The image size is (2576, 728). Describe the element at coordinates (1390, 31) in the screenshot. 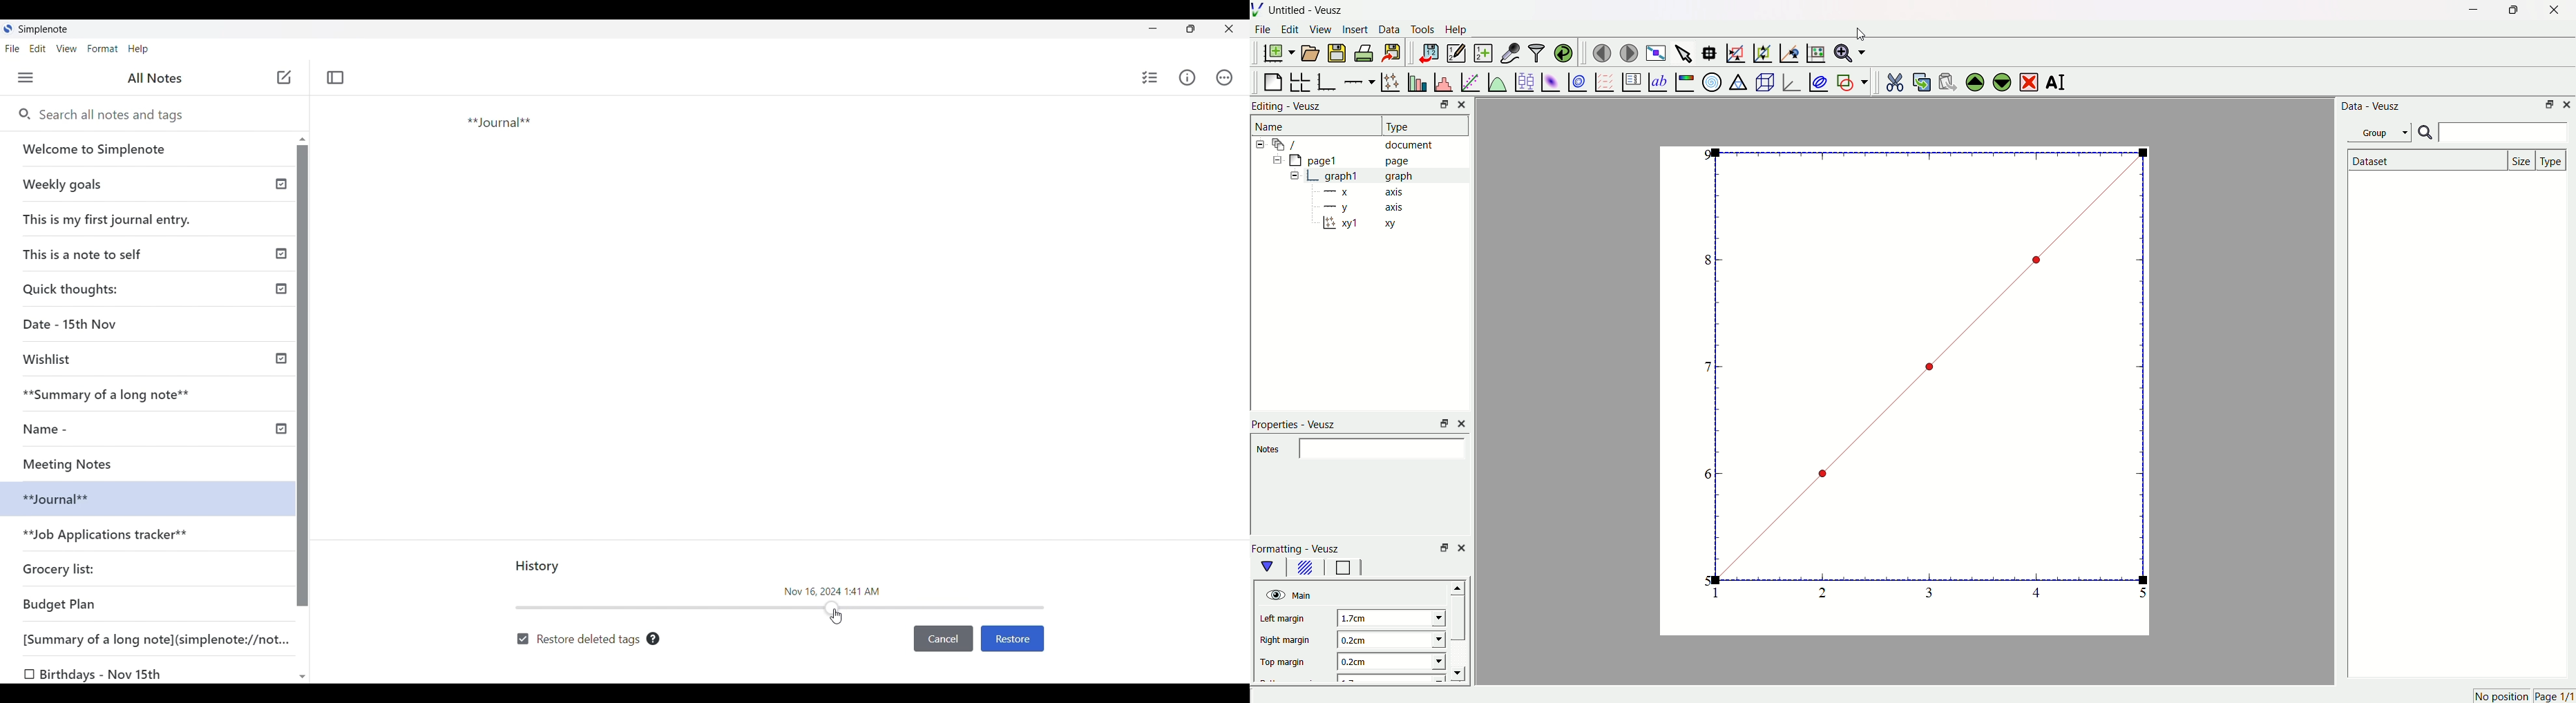

I see `Data` at that location.